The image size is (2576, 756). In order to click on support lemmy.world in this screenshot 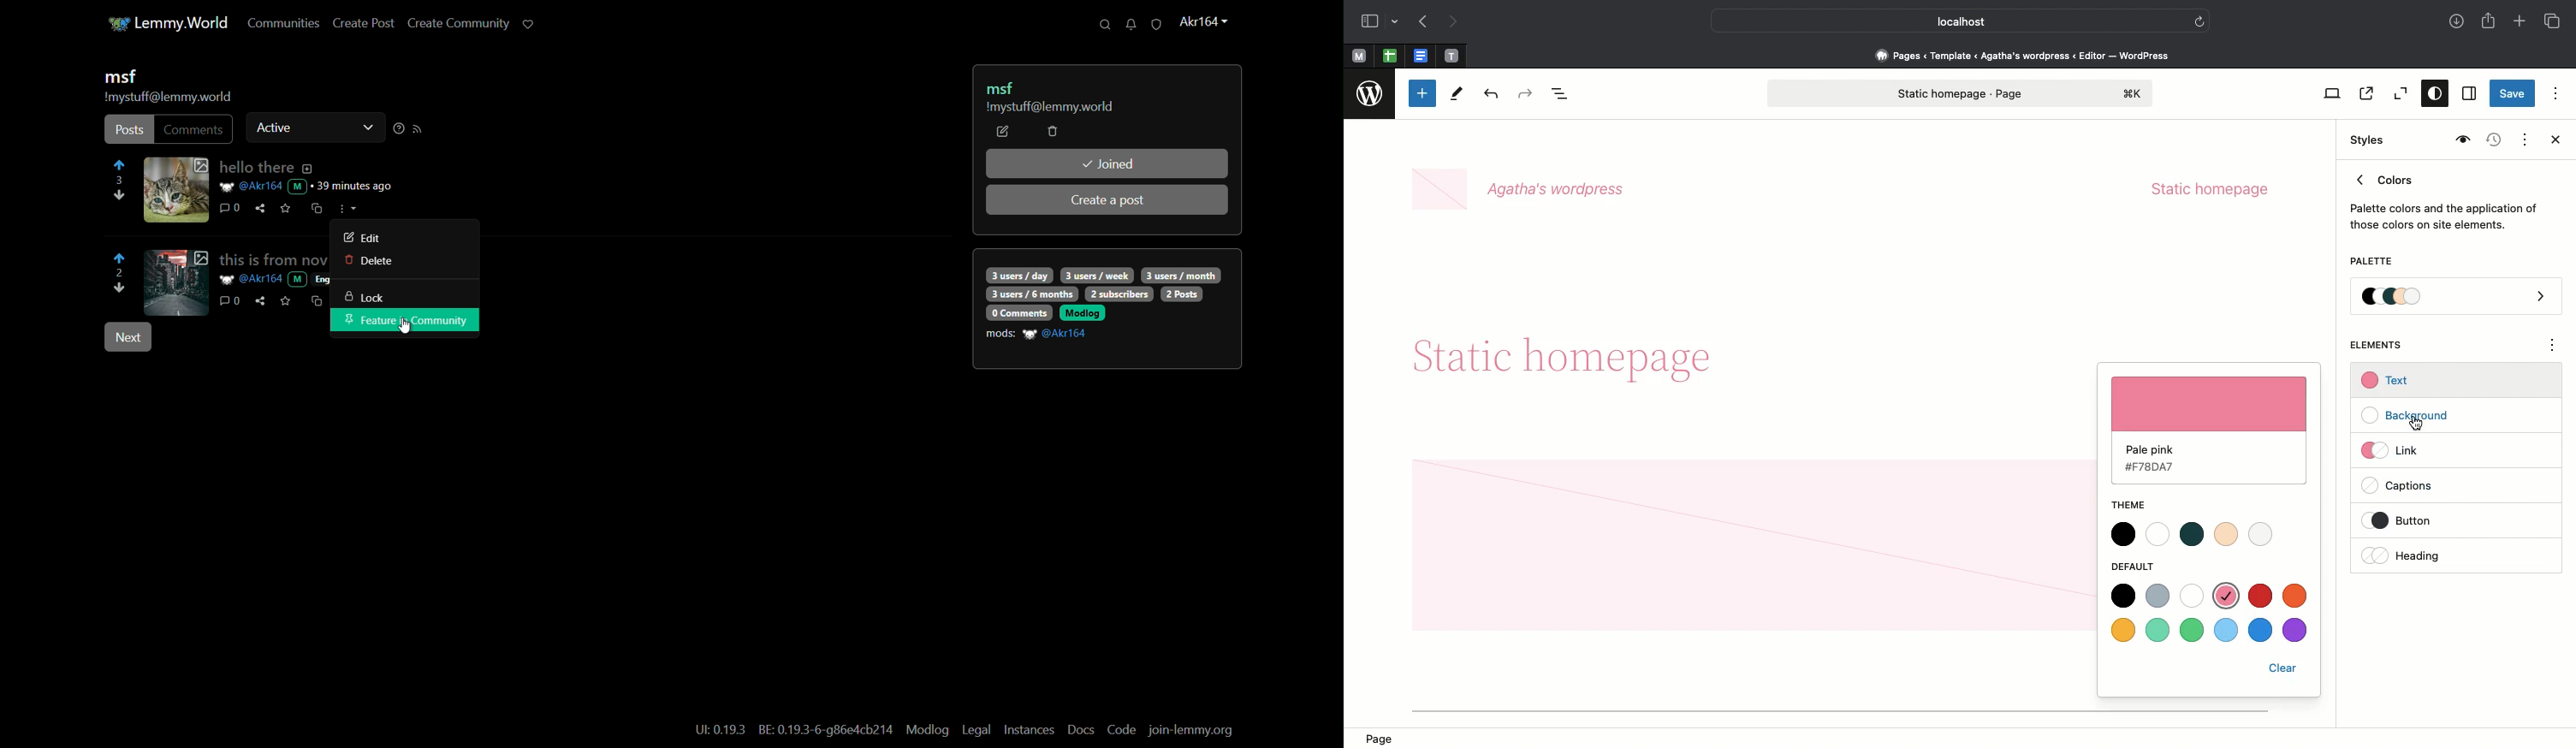, I will do `click(527, 23)`.